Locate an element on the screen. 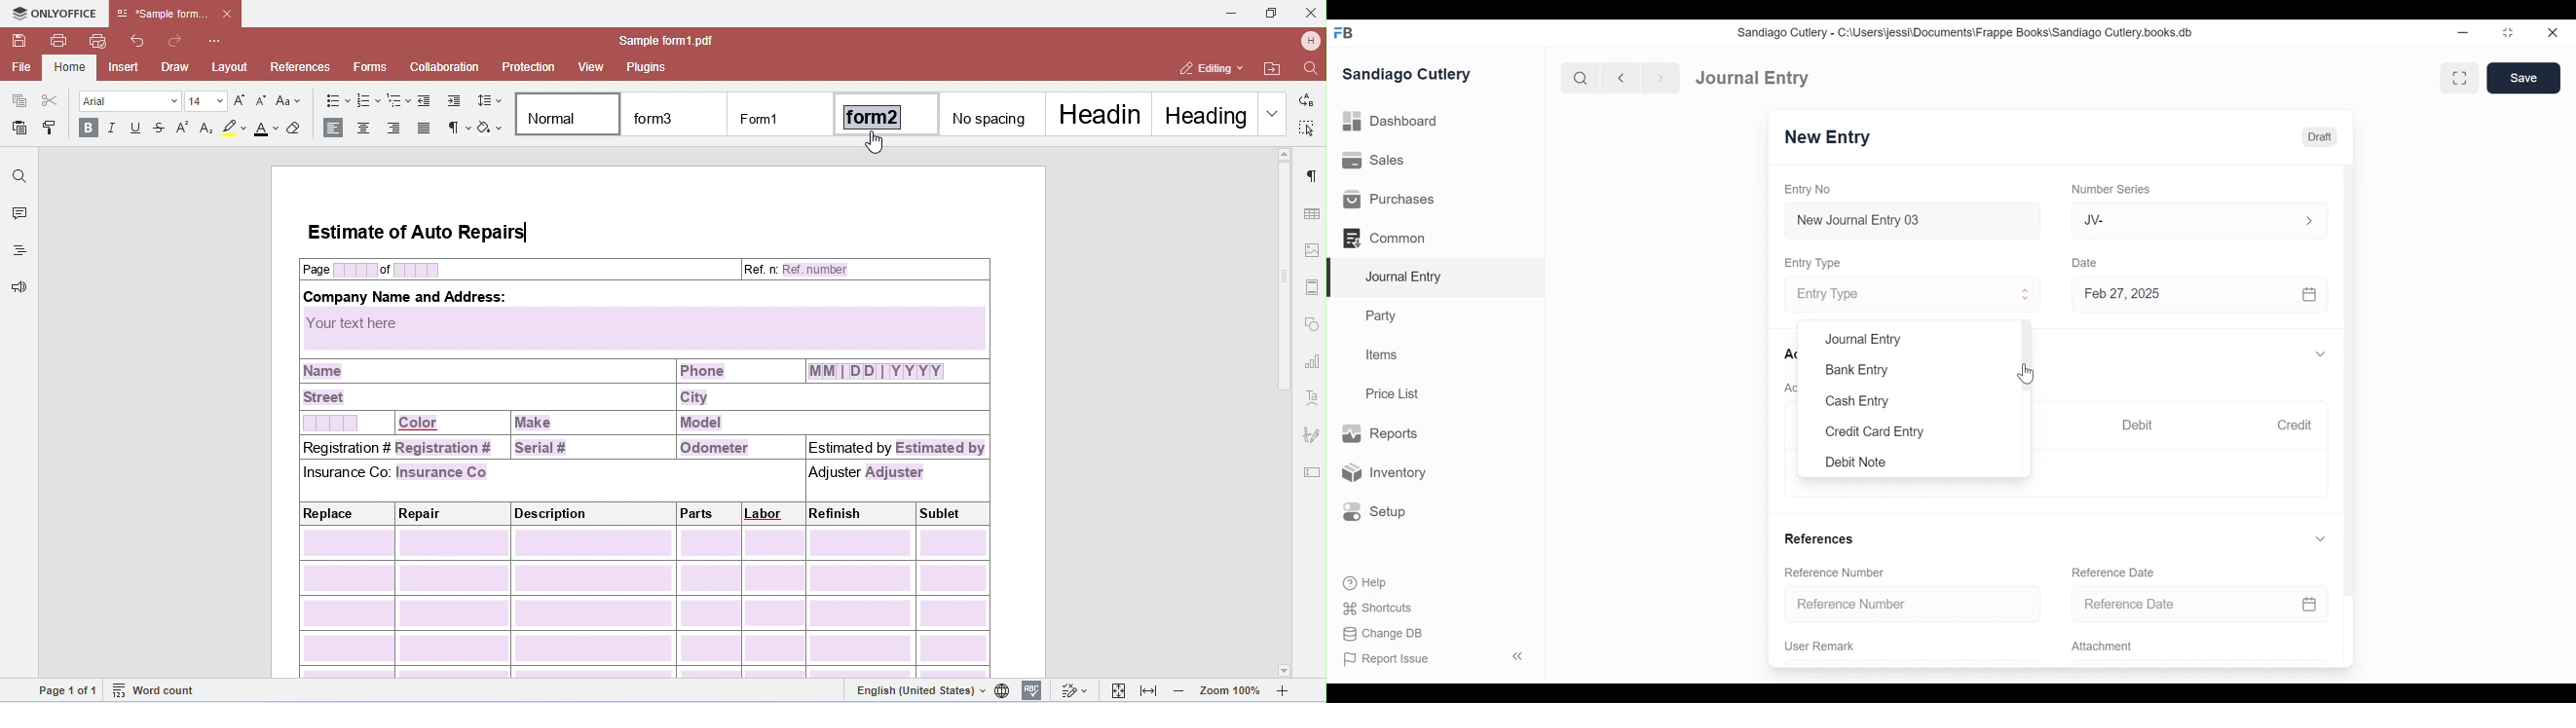 The width and height of the screenshot is (2576, 728). Toggle between form and full width is located at coordinates (2460, 77).